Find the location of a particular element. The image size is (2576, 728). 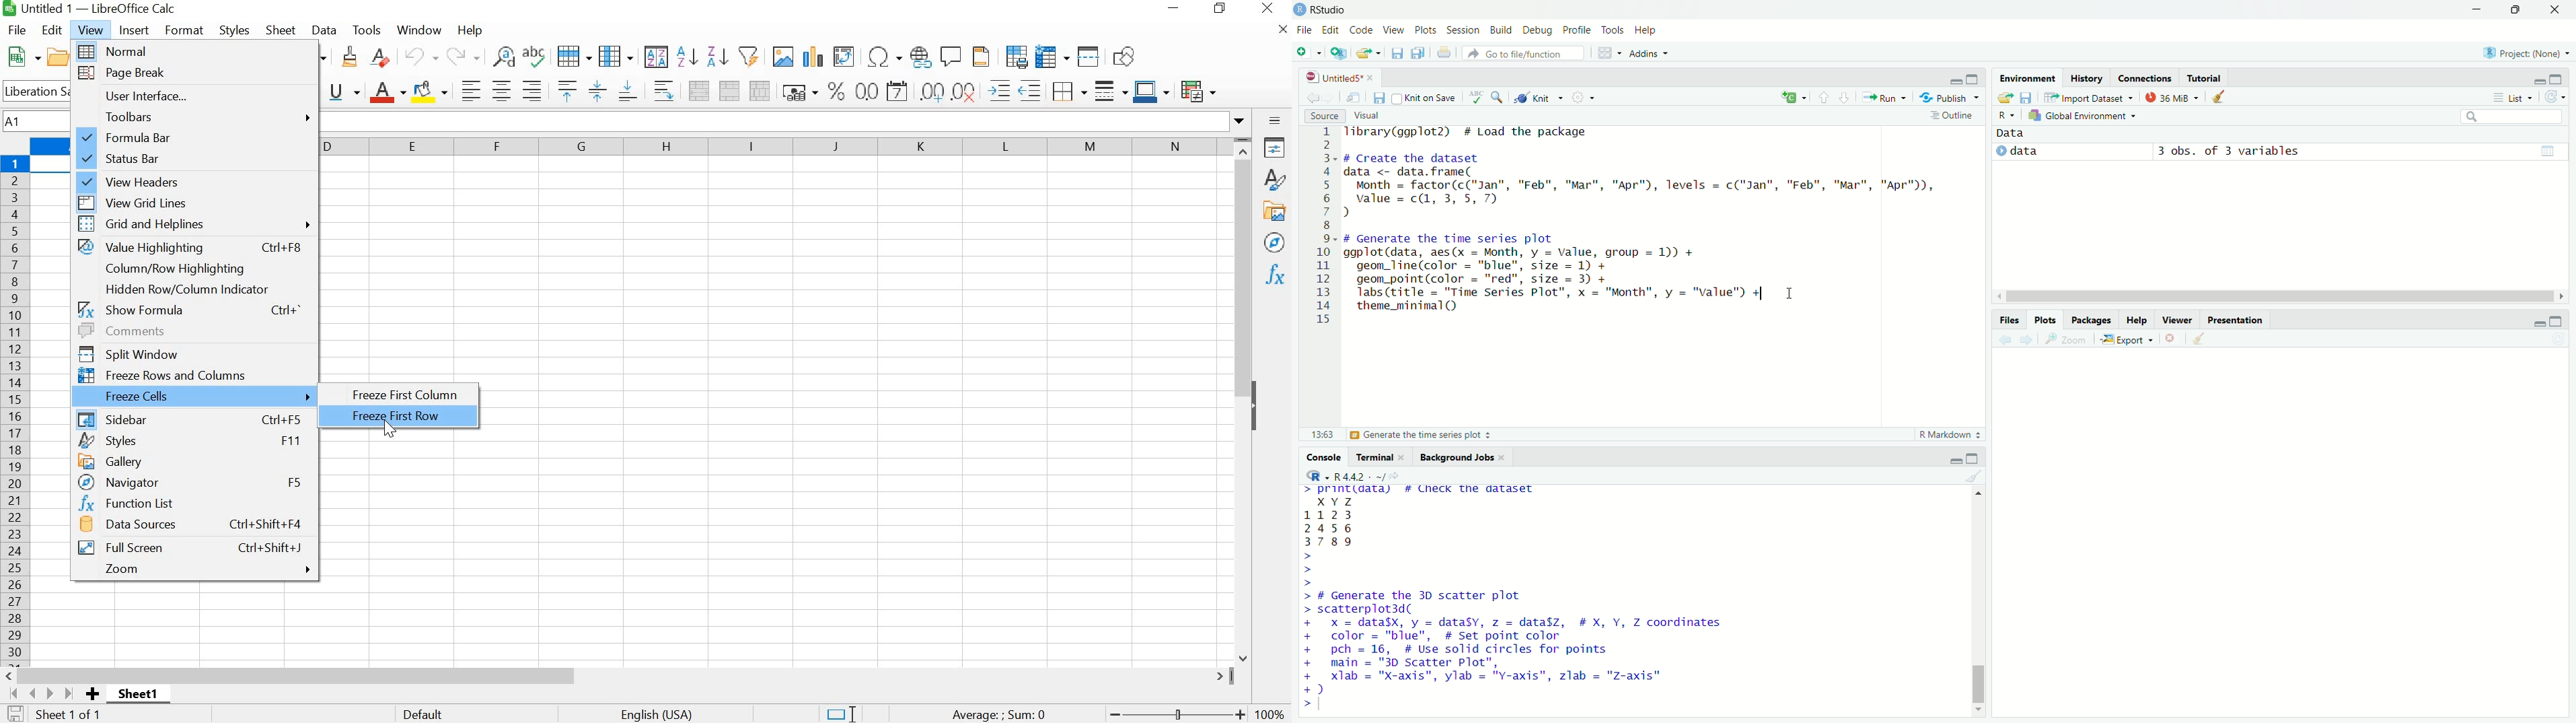

tutorial is located at coordinates (2205, 76).